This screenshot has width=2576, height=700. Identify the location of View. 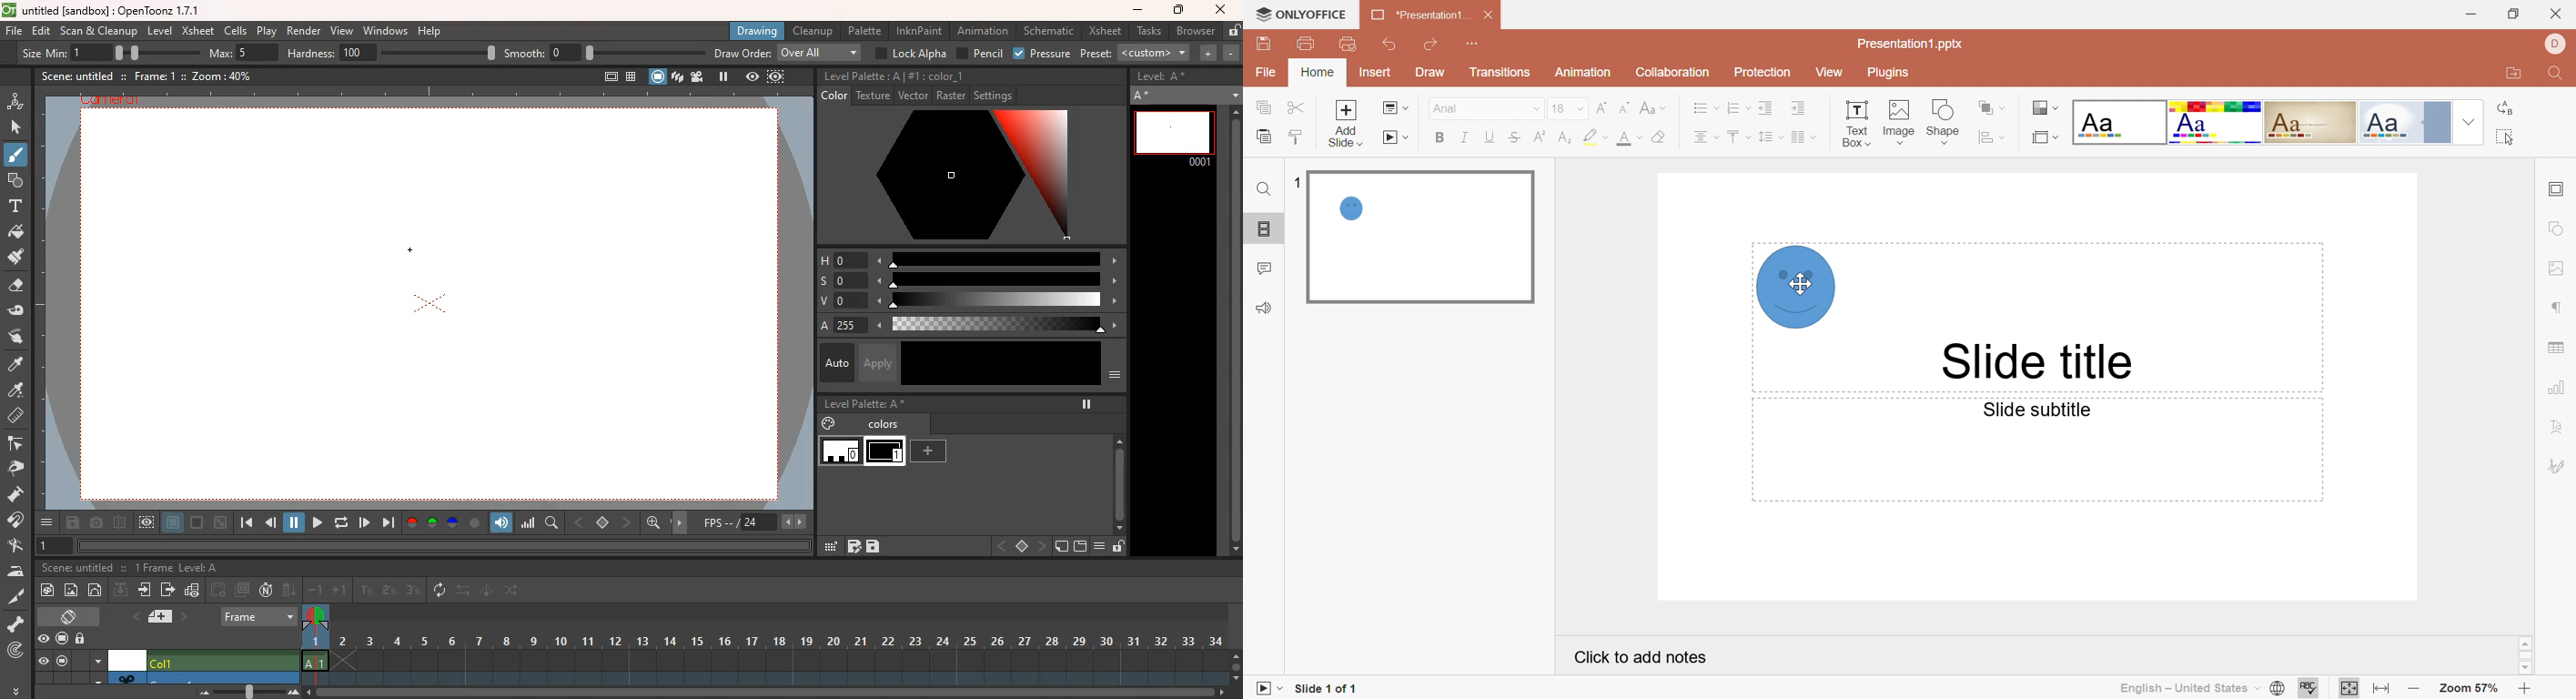
(1829, 73).